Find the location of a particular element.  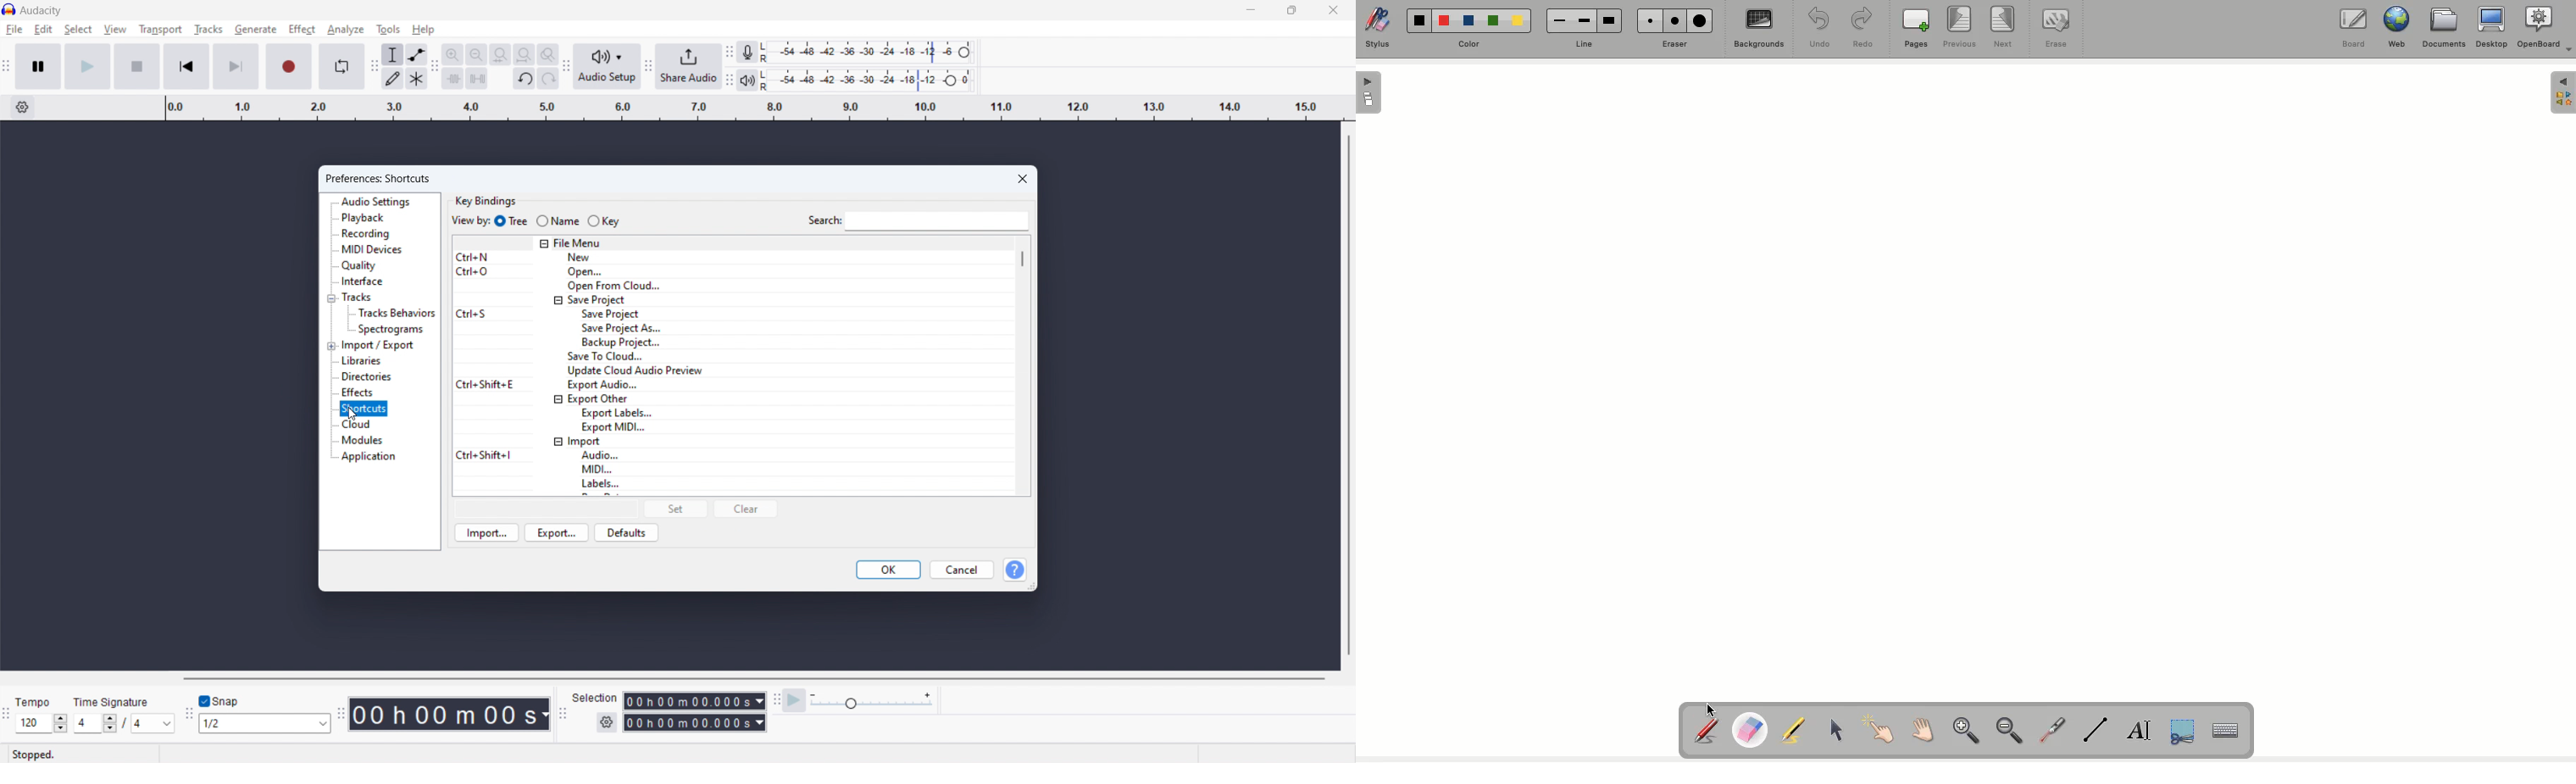

analyze is located at coordinates (346, 30).